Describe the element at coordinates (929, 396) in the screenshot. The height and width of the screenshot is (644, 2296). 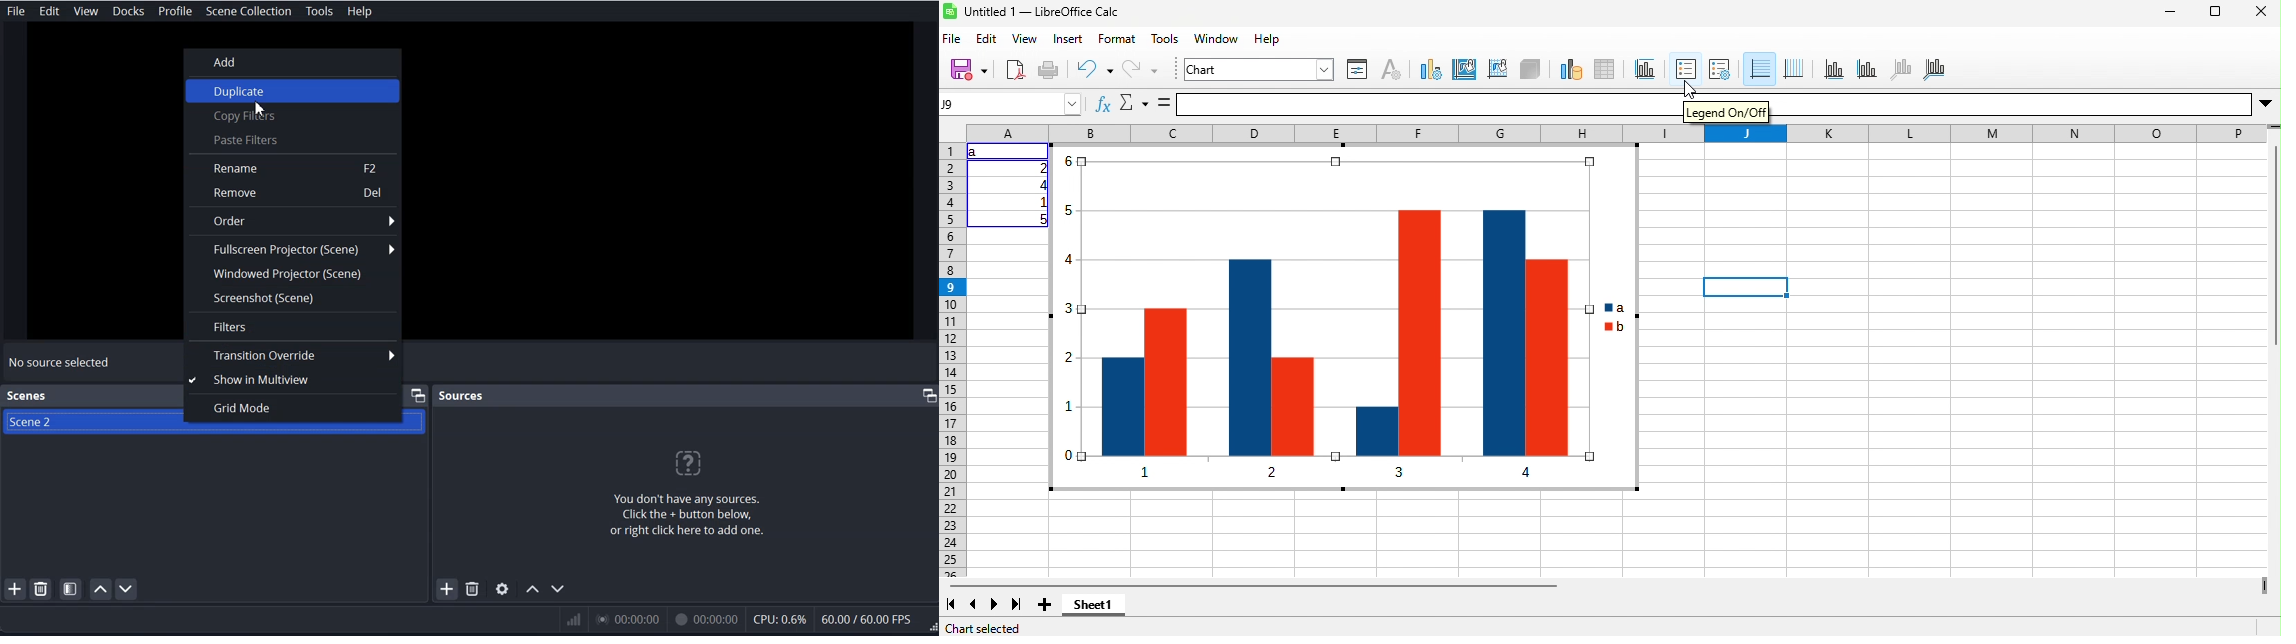
I see `Maximize` at that location.